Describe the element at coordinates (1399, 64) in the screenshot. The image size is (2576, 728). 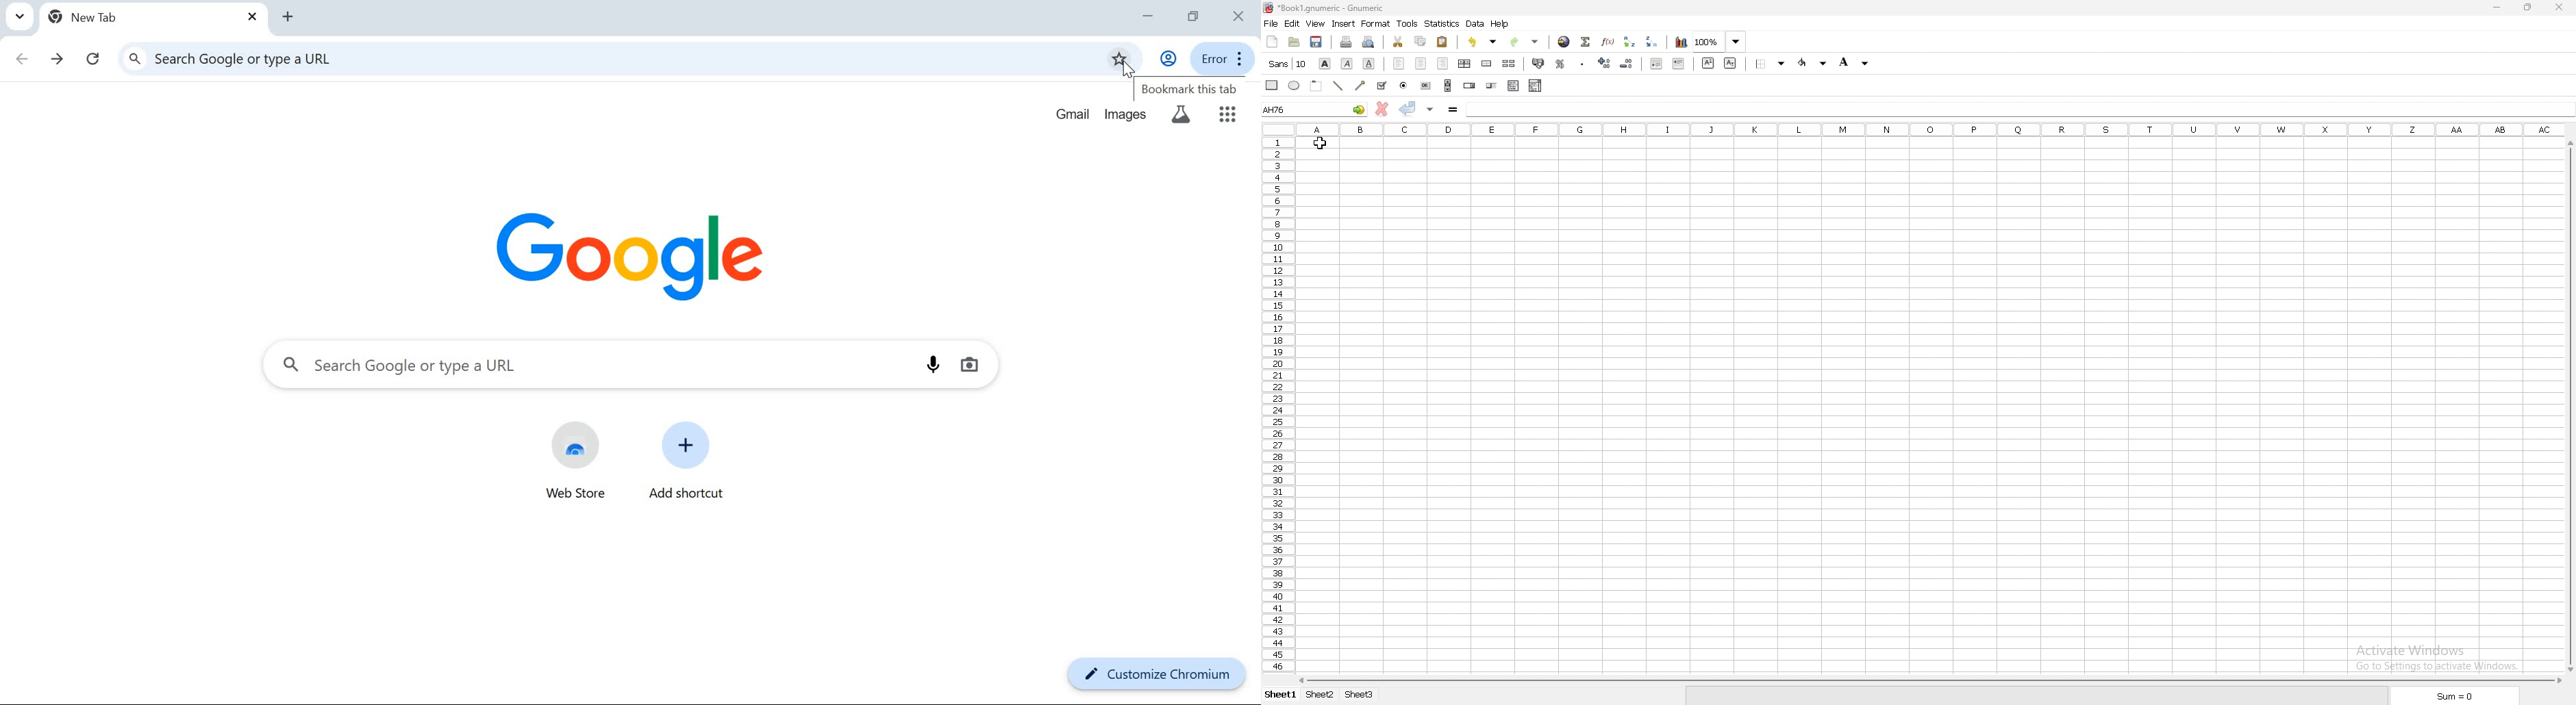
I see `align left` at that location.